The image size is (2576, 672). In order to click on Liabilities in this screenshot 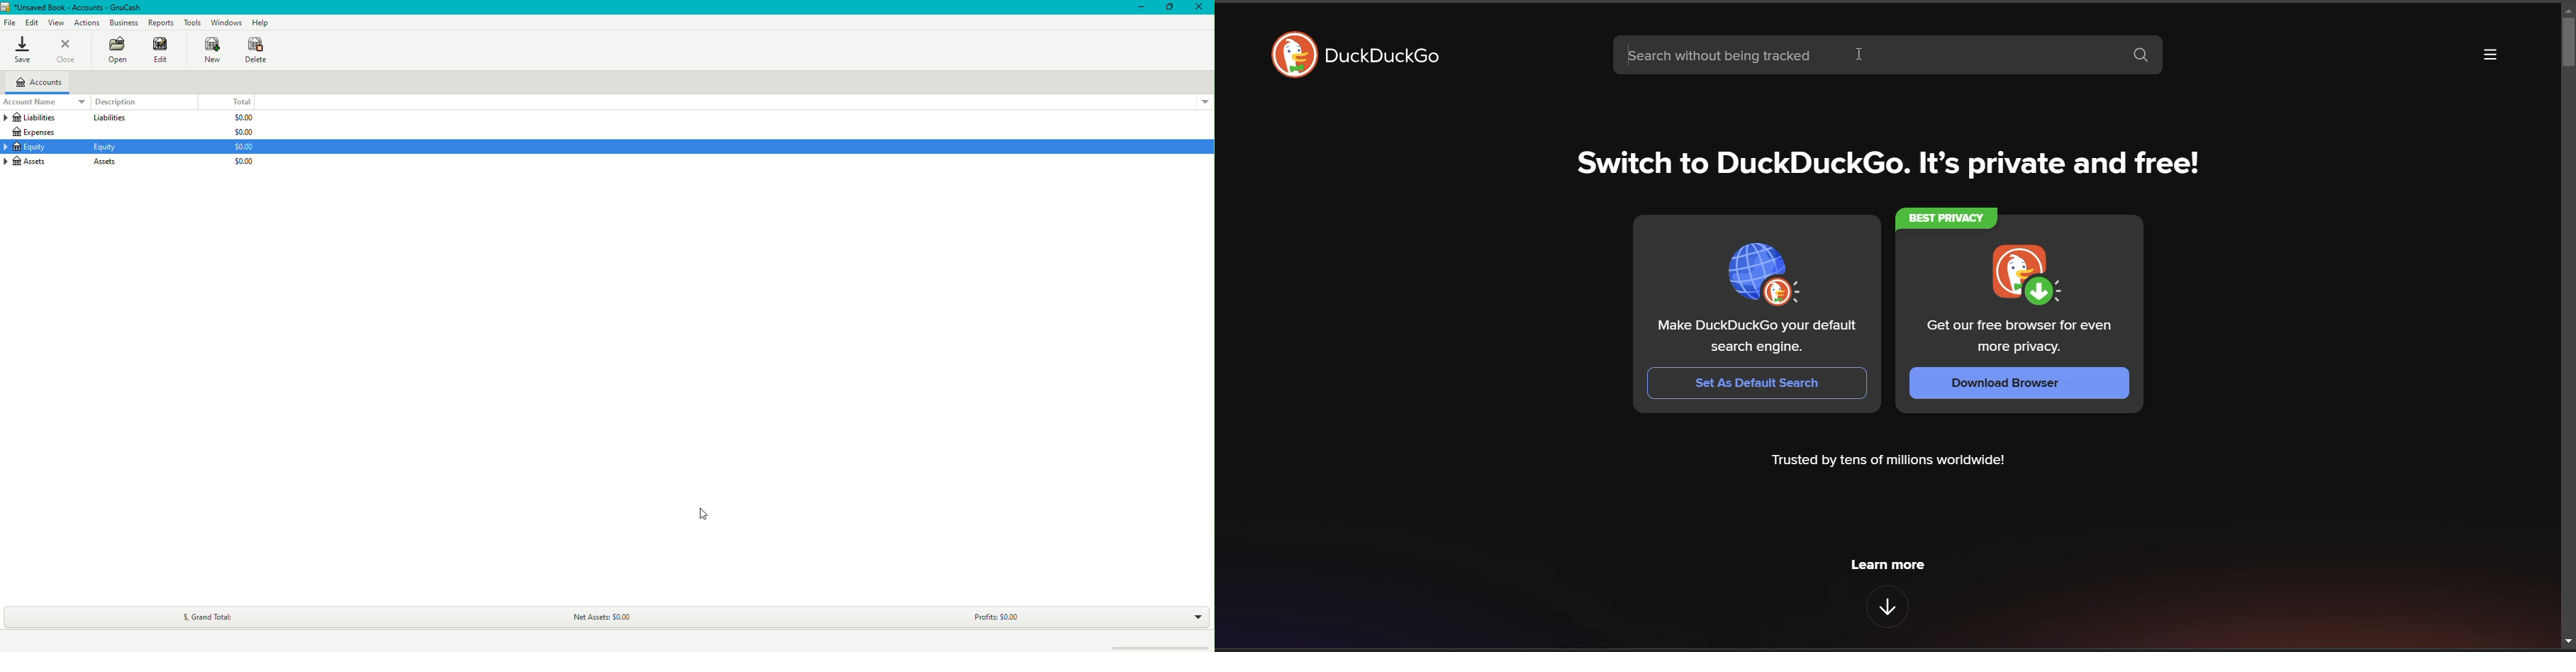, I will do `click(108, 118)`.